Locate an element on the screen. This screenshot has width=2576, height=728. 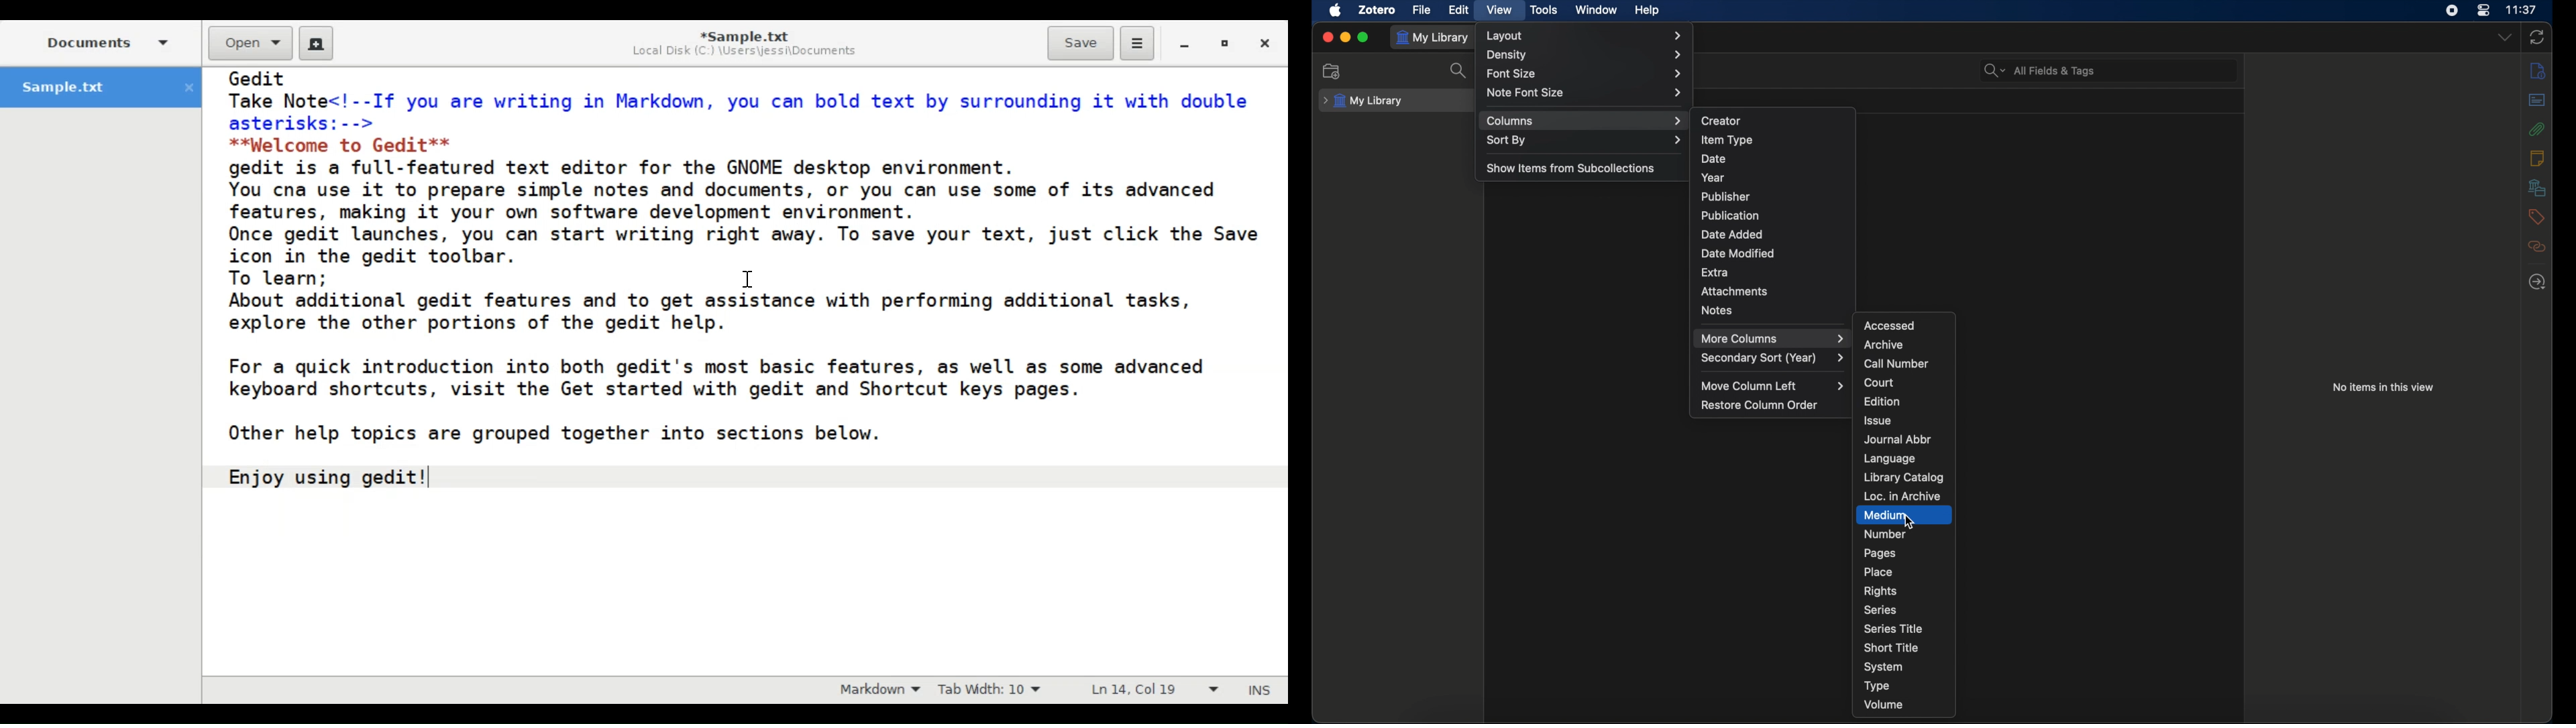
series is located at coordinates (1880, 610).